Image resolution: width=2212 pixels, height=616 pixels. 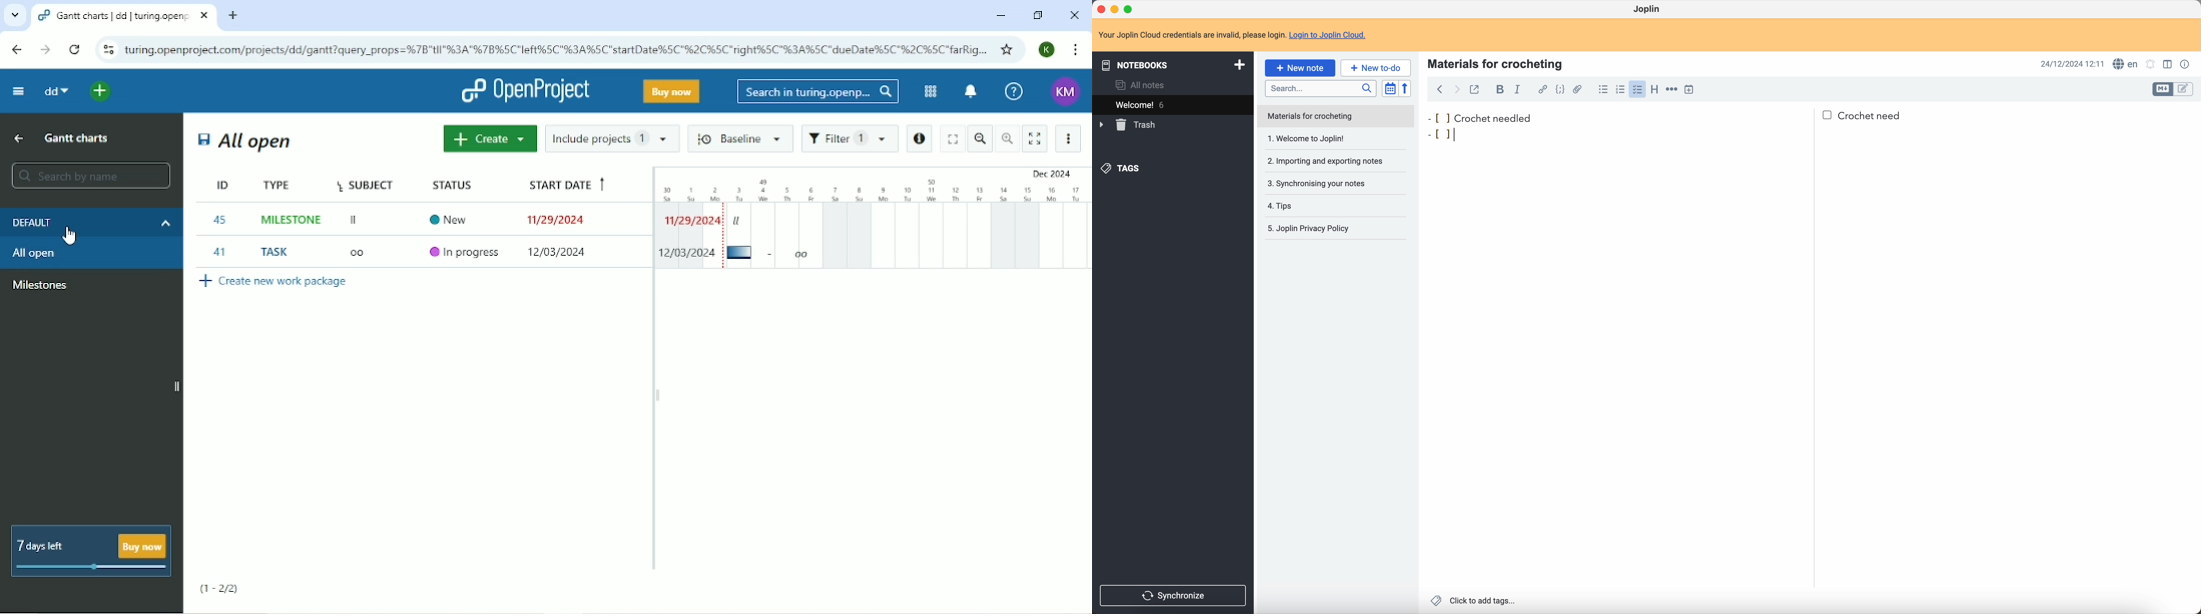 I want to click on synchronize, so click(x=1174, y=596).